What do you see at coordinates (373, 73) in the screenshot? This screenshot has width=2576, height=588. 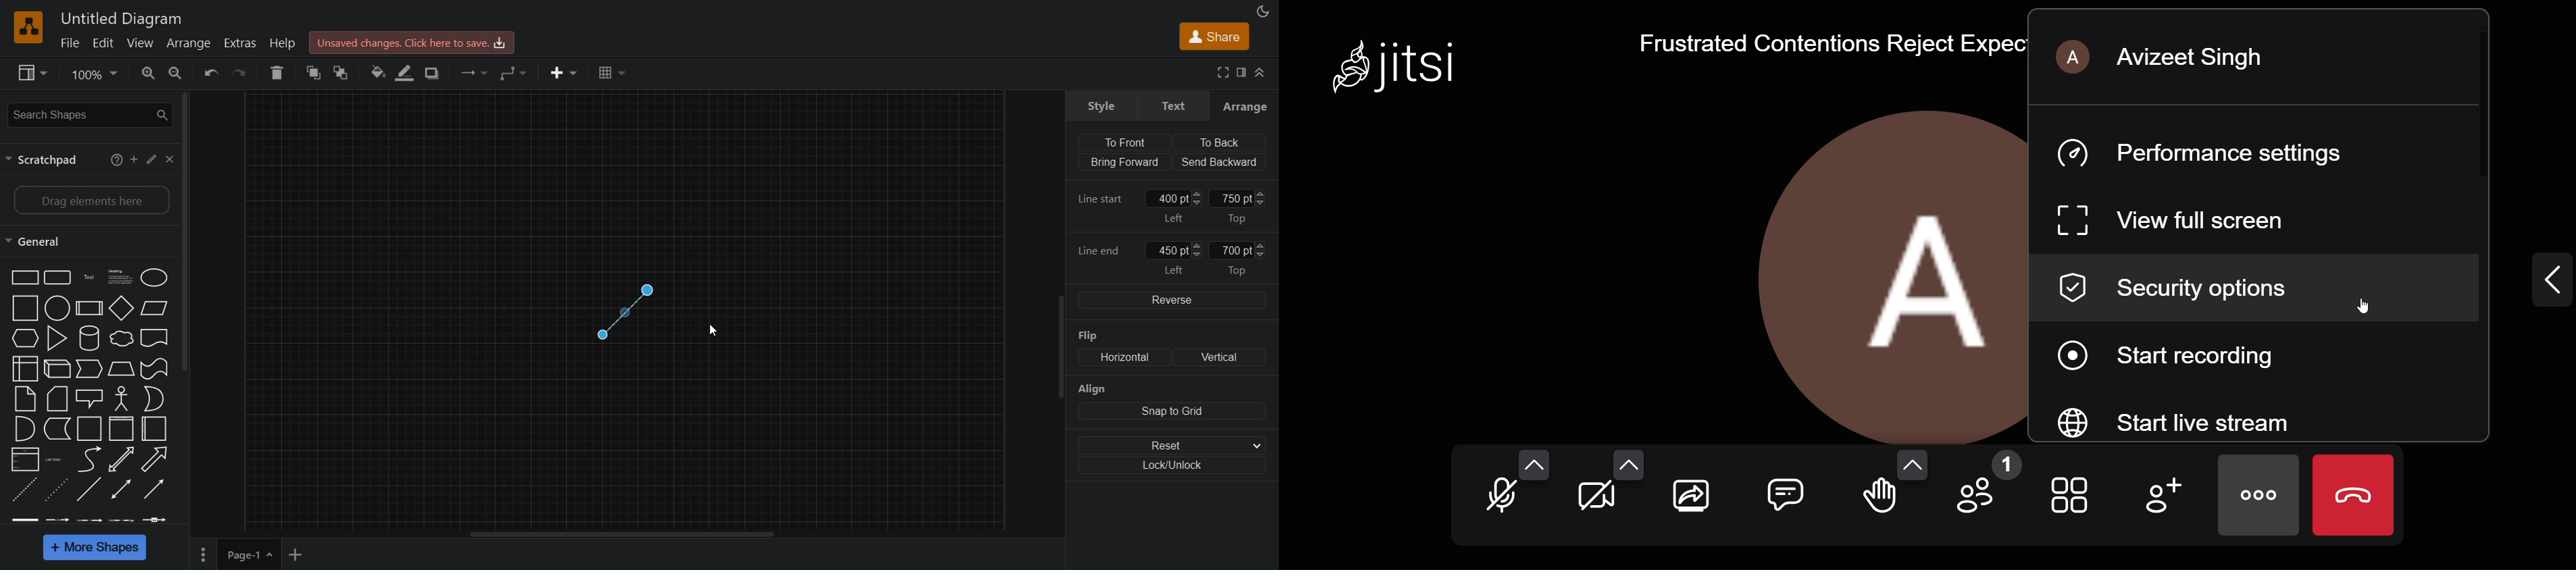 I see `fill color` at bounding box center [373, 73].